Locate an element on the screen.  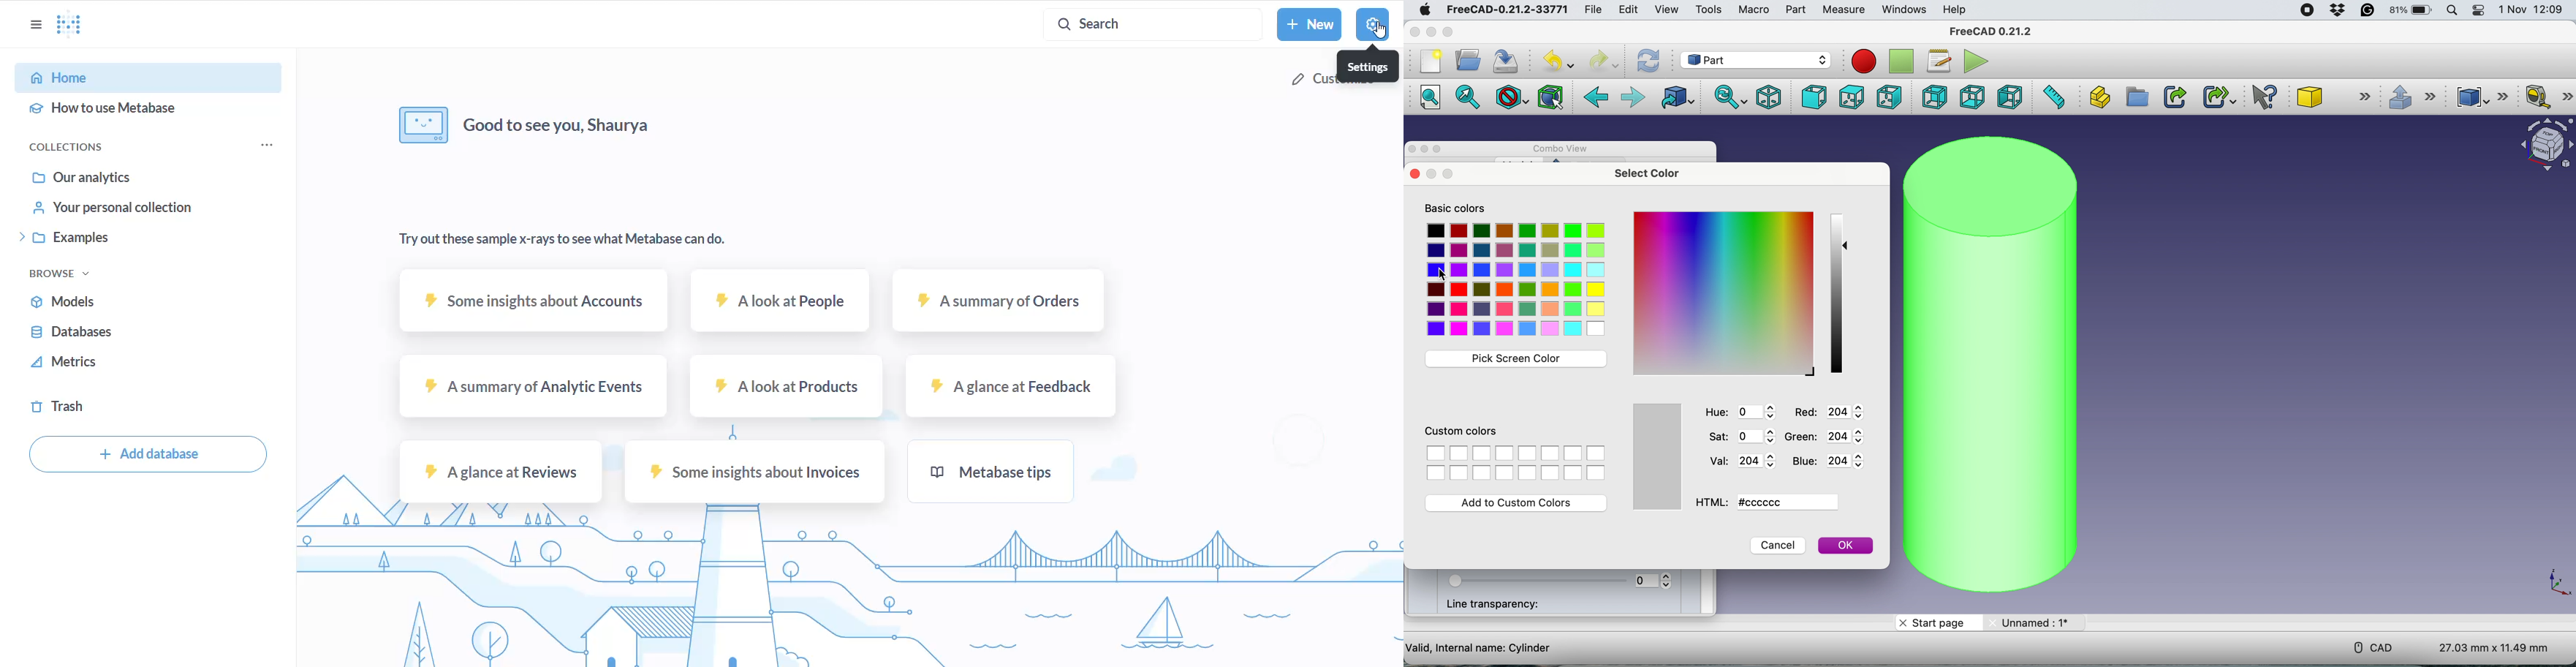
edit is located at coordinates (1631, 11).